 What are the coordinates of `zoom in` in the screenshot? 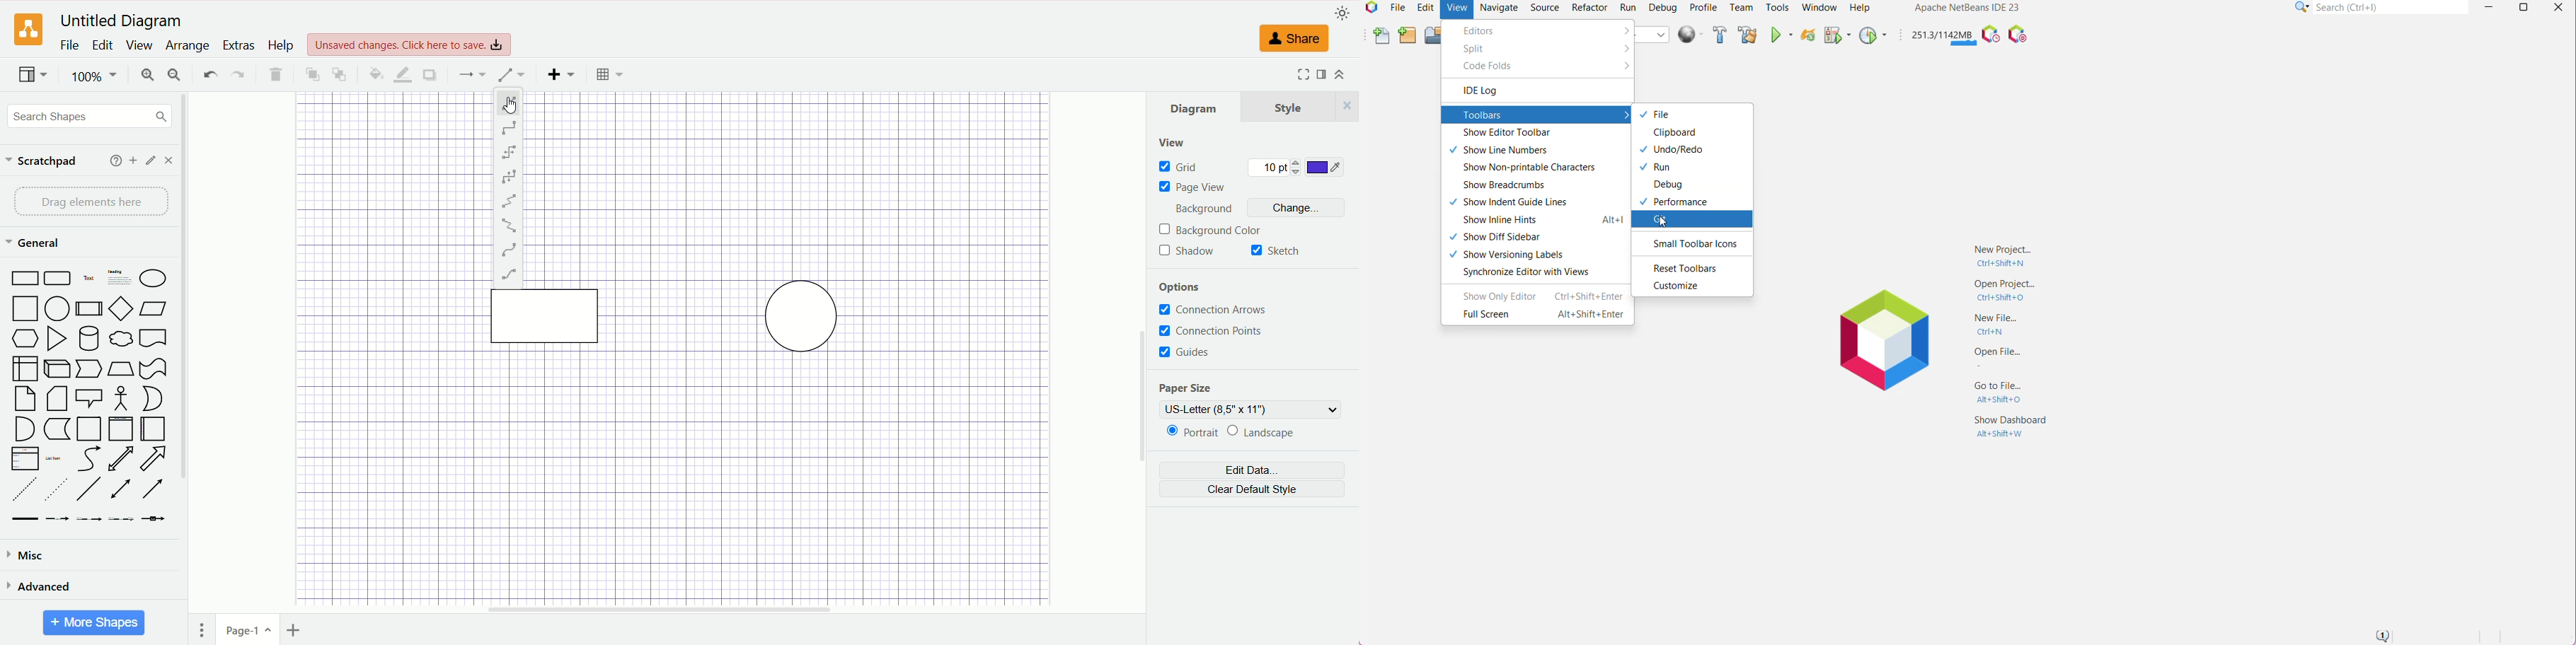 It's located at (147, 75).